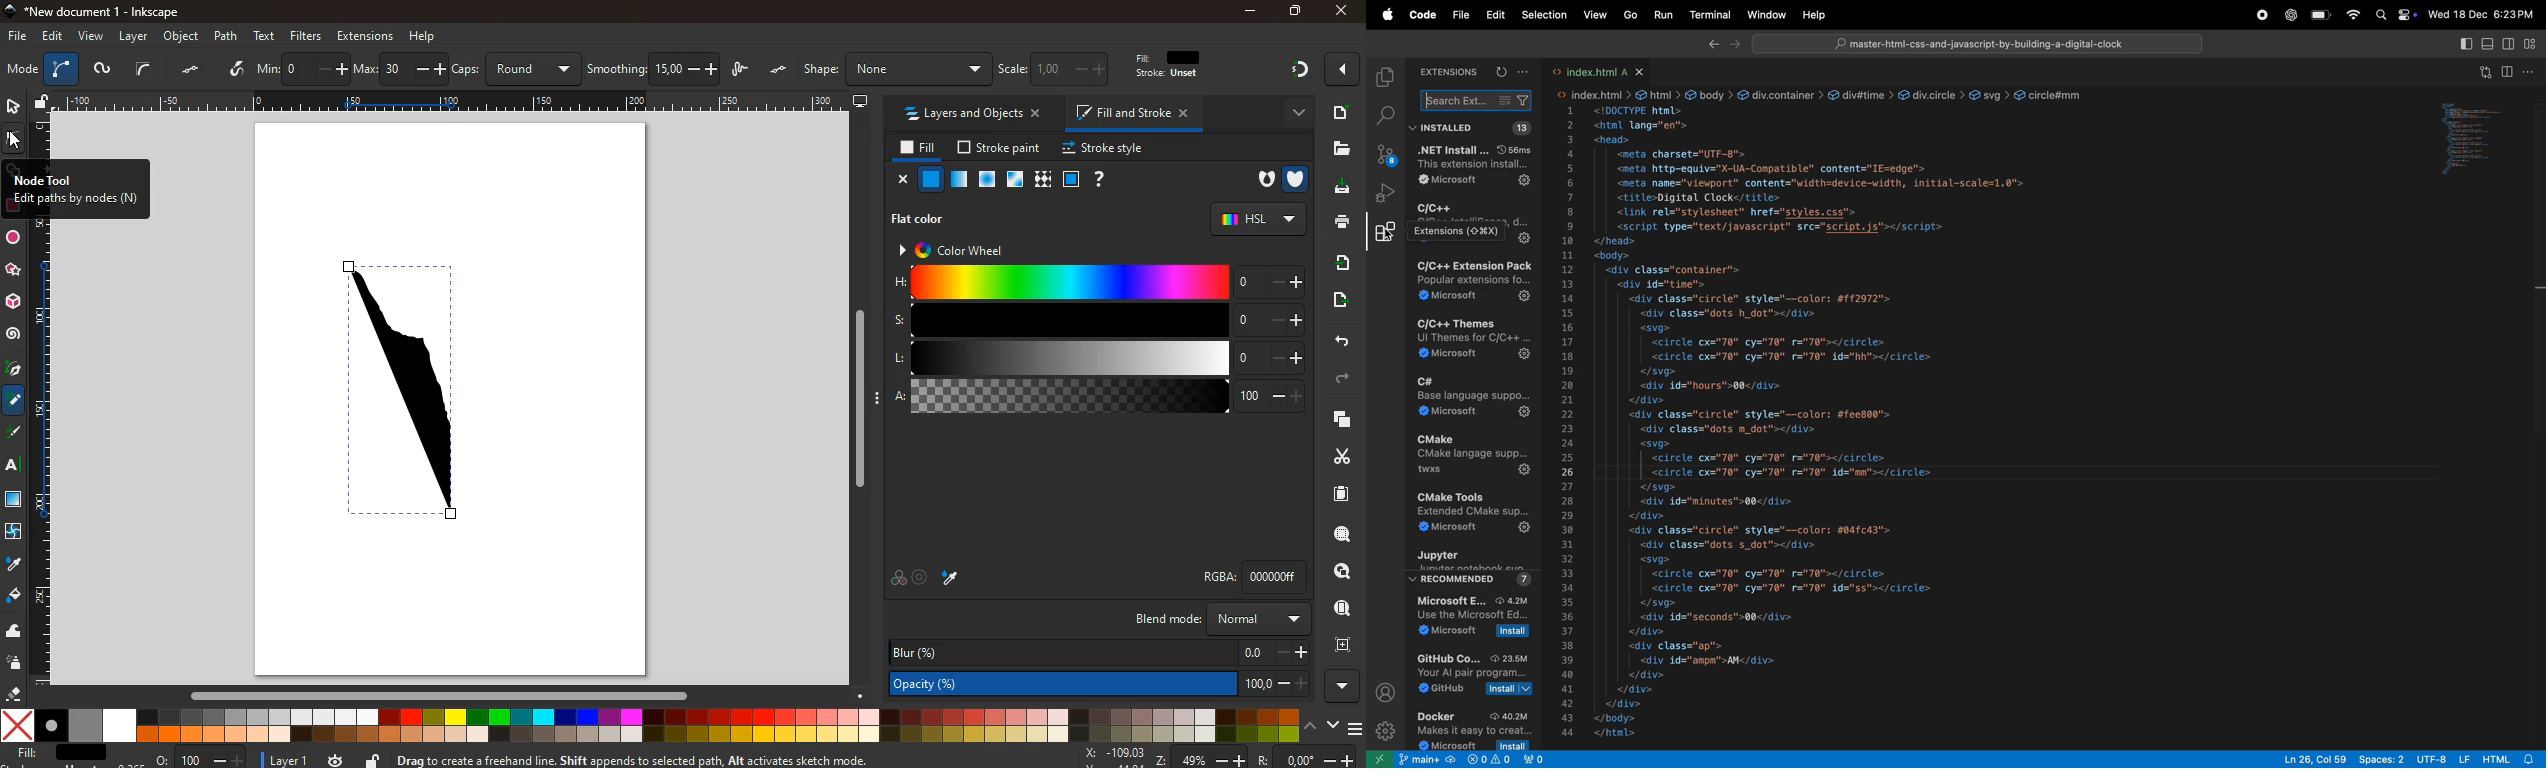  I want to click on spiral, so click(13, 334).